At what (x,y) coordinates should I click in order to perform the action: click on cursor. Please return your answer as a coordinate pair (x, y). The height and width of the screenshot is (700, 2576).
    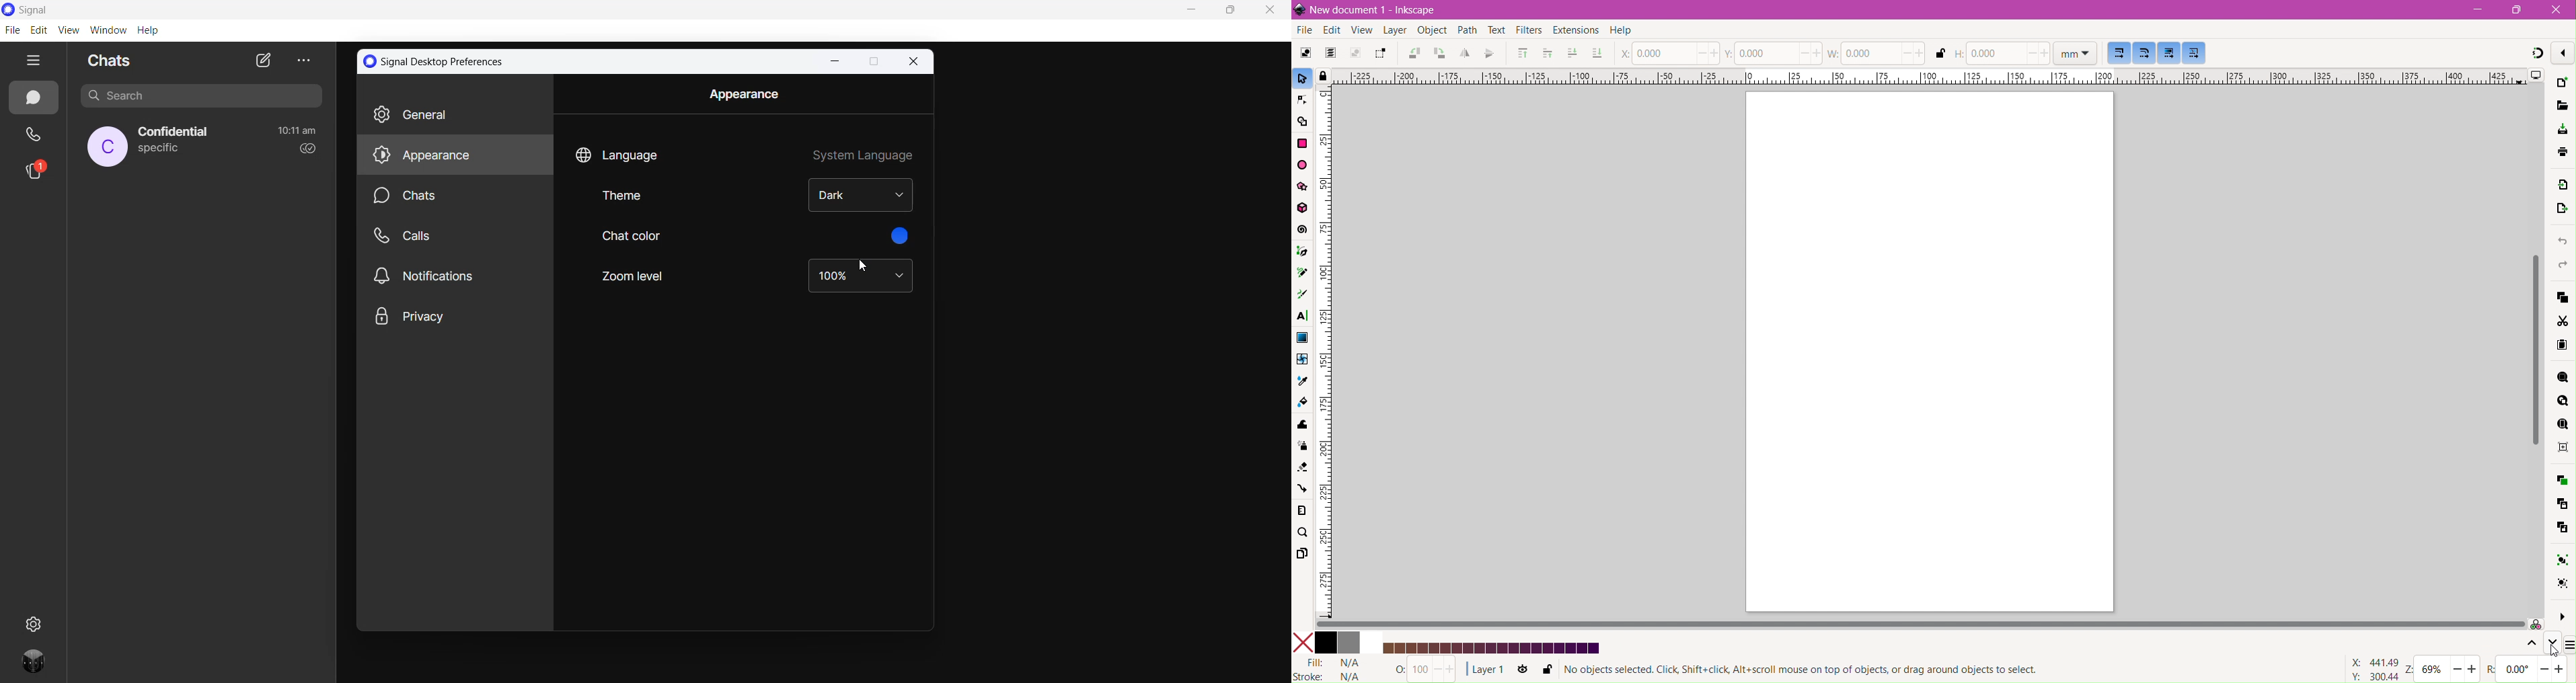
    Looking at the image, I should click on (2555, 652).